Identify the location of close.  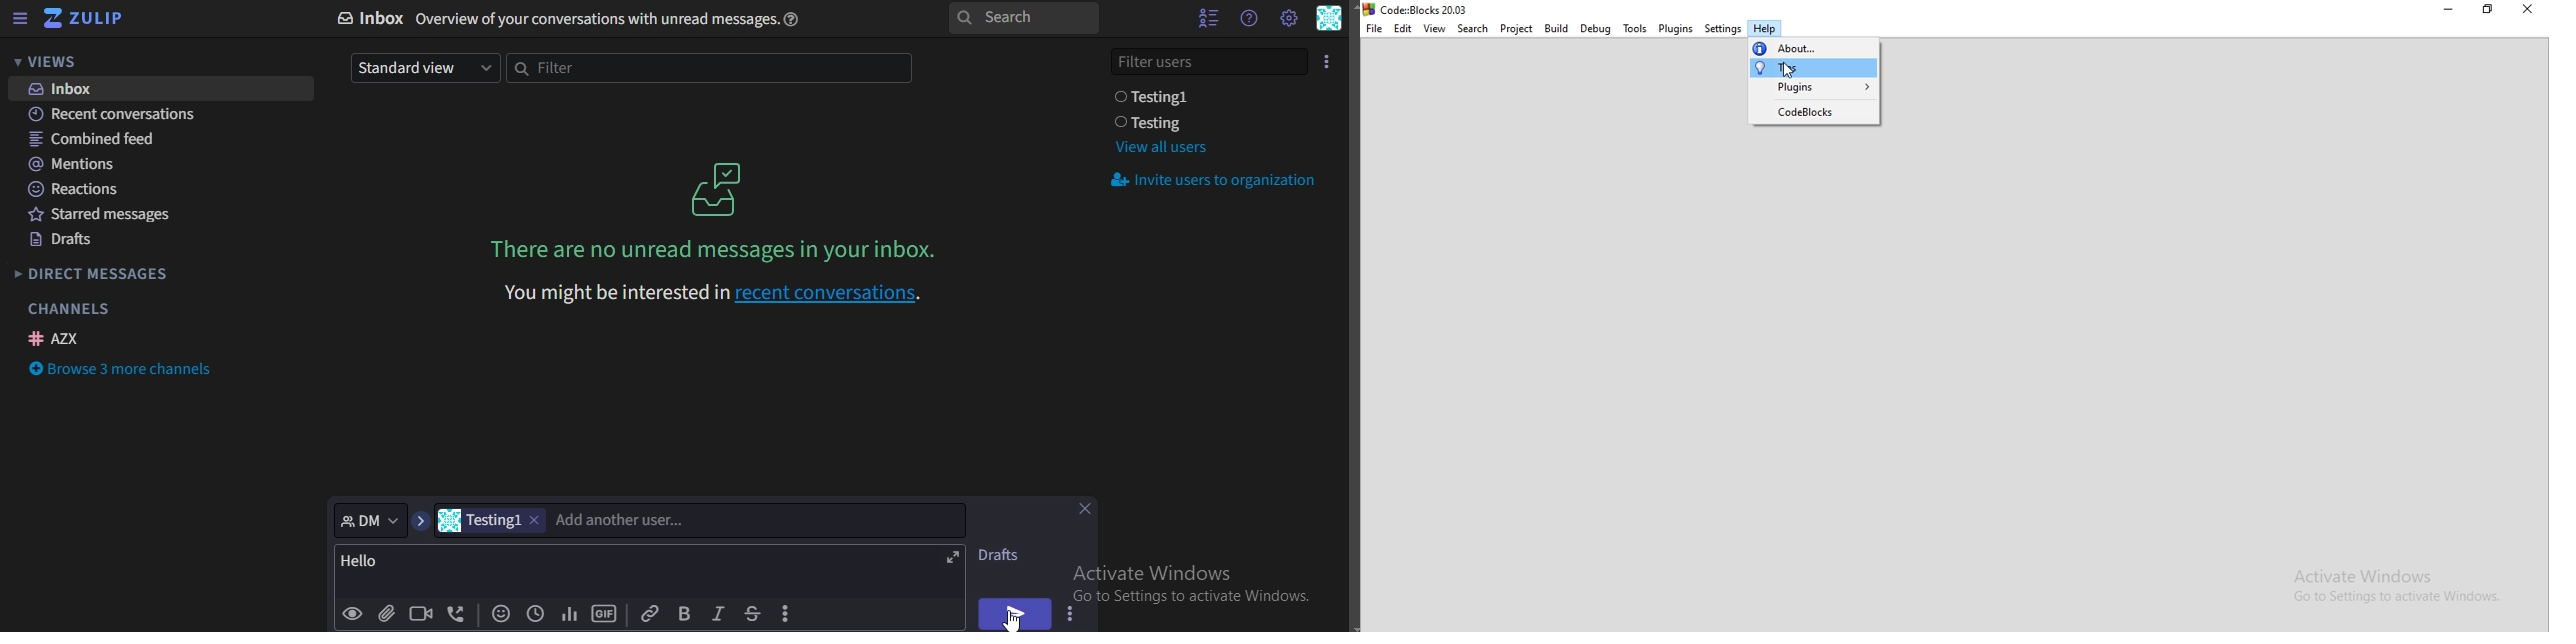
(1089, 511).